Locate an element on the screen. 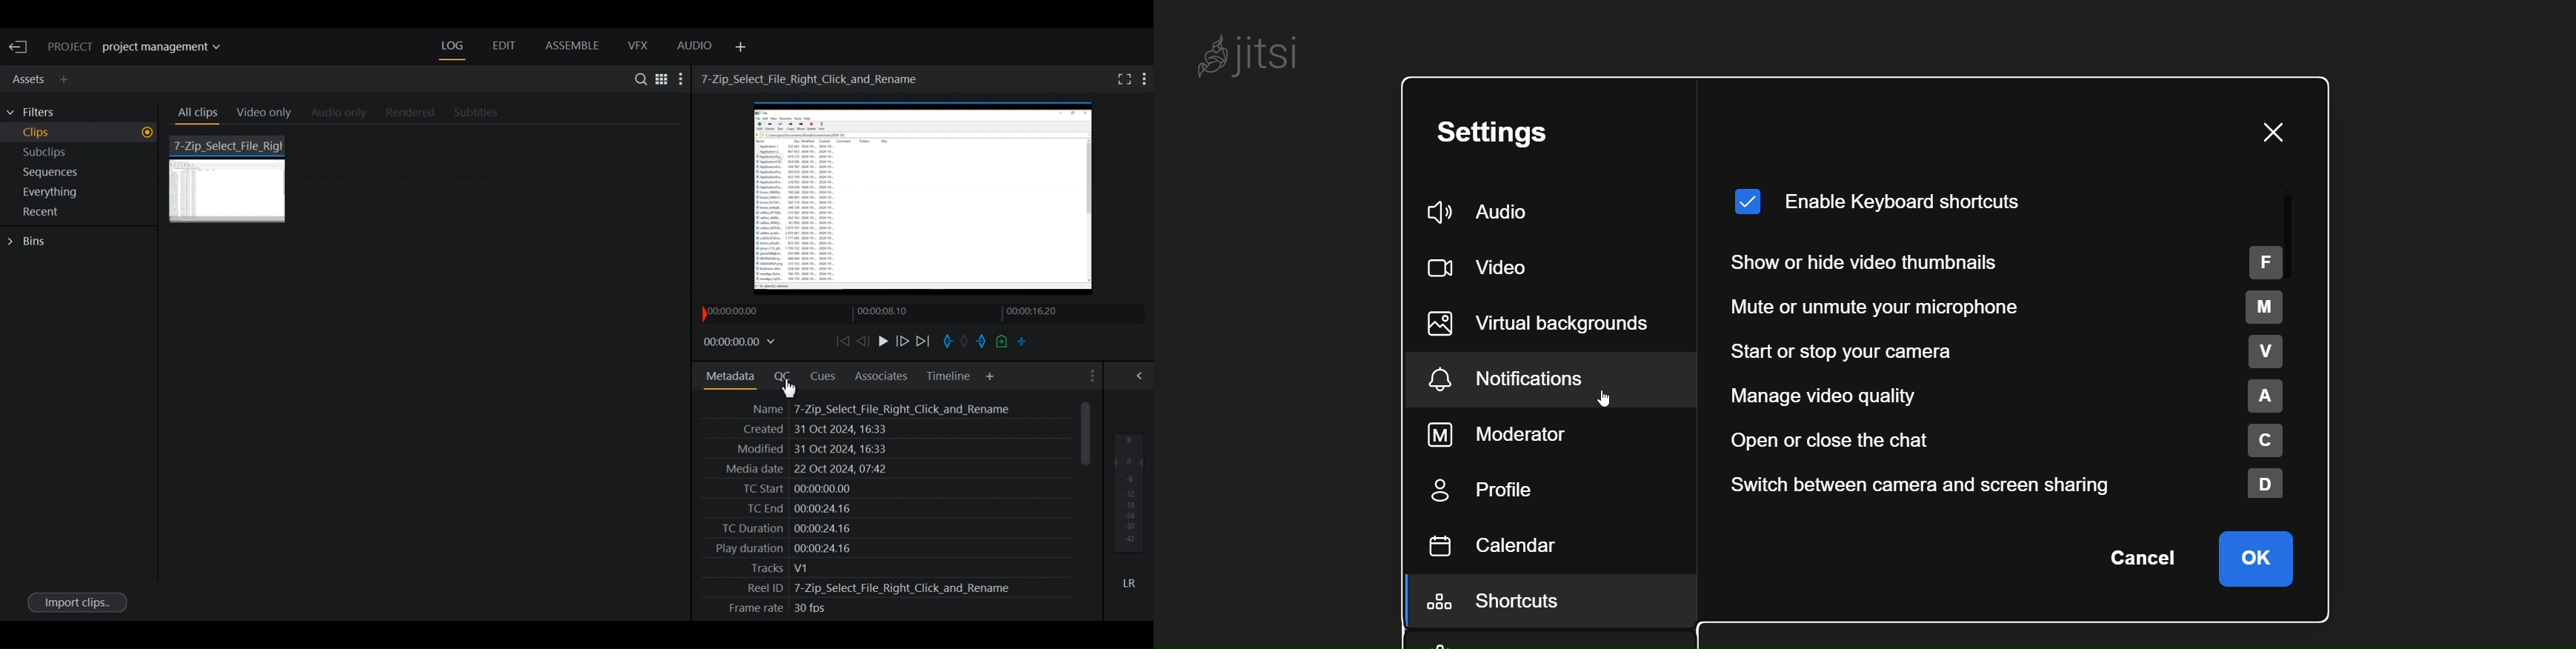  Associates is located at coordinates (882, 376).